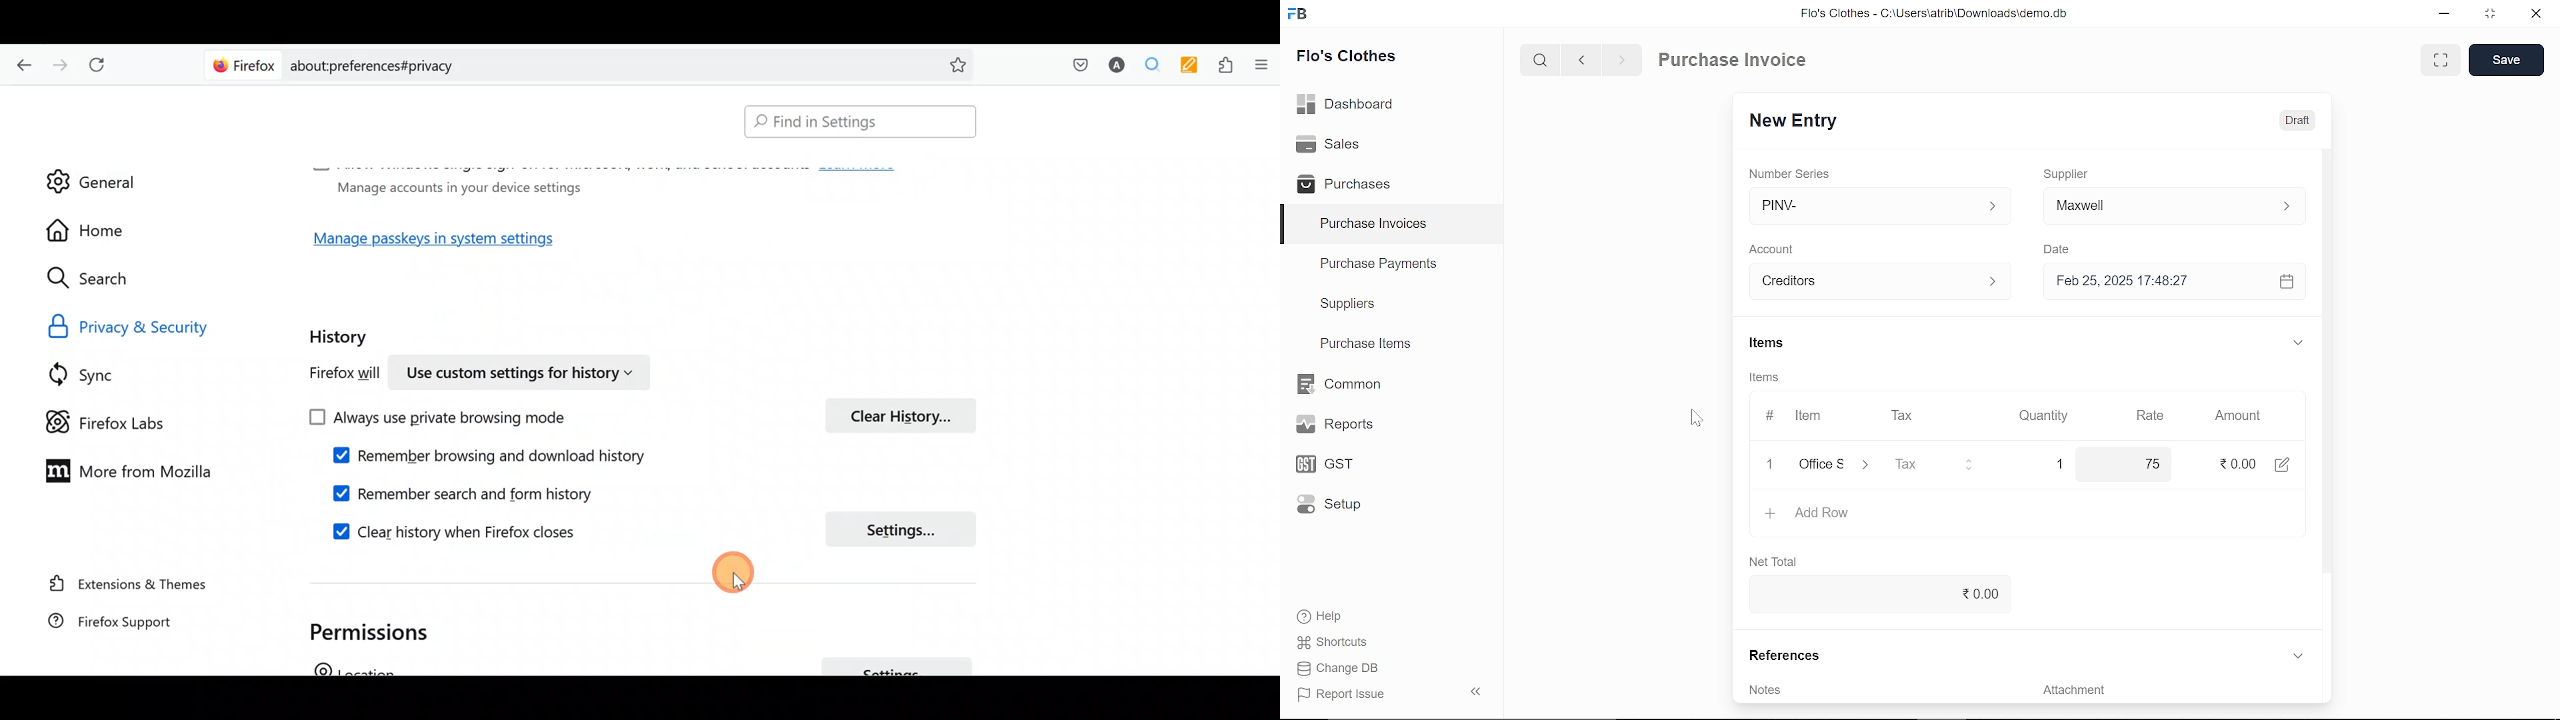  What do you see at coordinates (59, 61) in the screenshot?
I see `Go forward one page` at bounding box center [59, 61].